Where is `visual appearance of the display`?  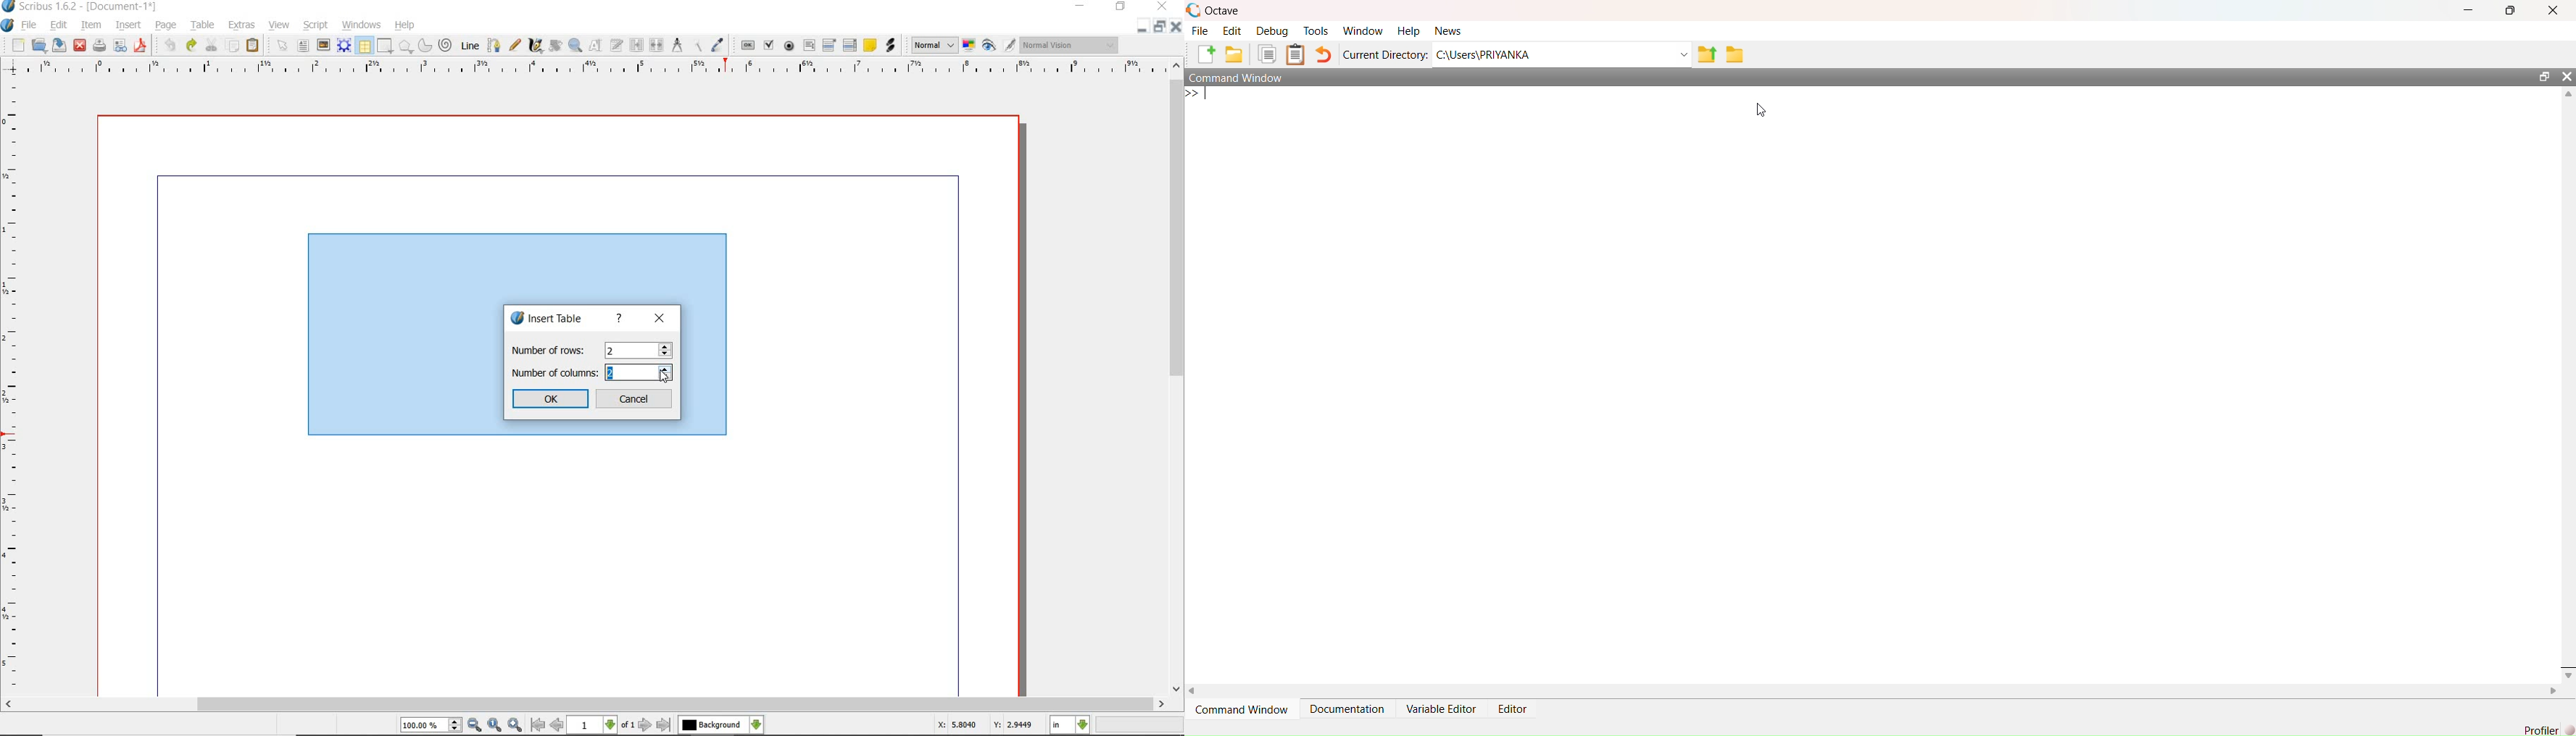 visual appearance of the display is located at coordinates (1068, 45).